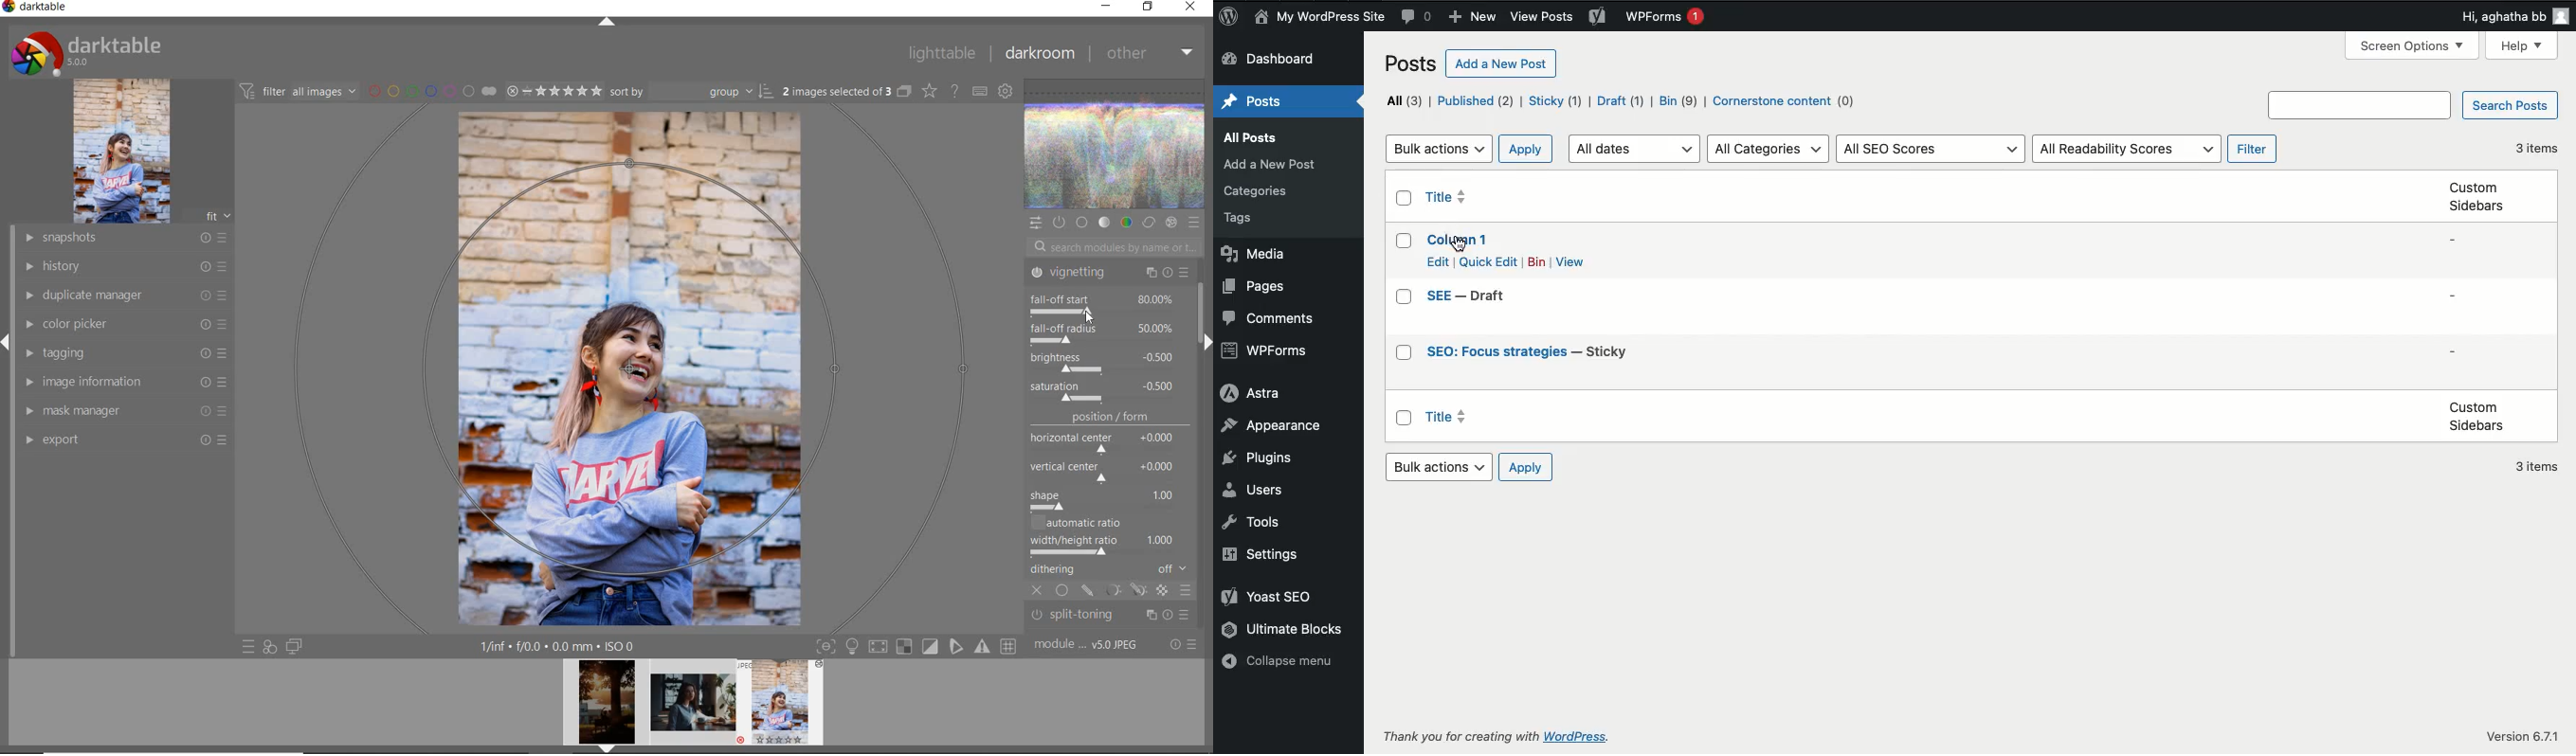 The height and width of the screenshot is (756, 2576). What do you see at coordinates (692, 90) in the screenshot?
I see `SORT` at bounding box center [692, 90].